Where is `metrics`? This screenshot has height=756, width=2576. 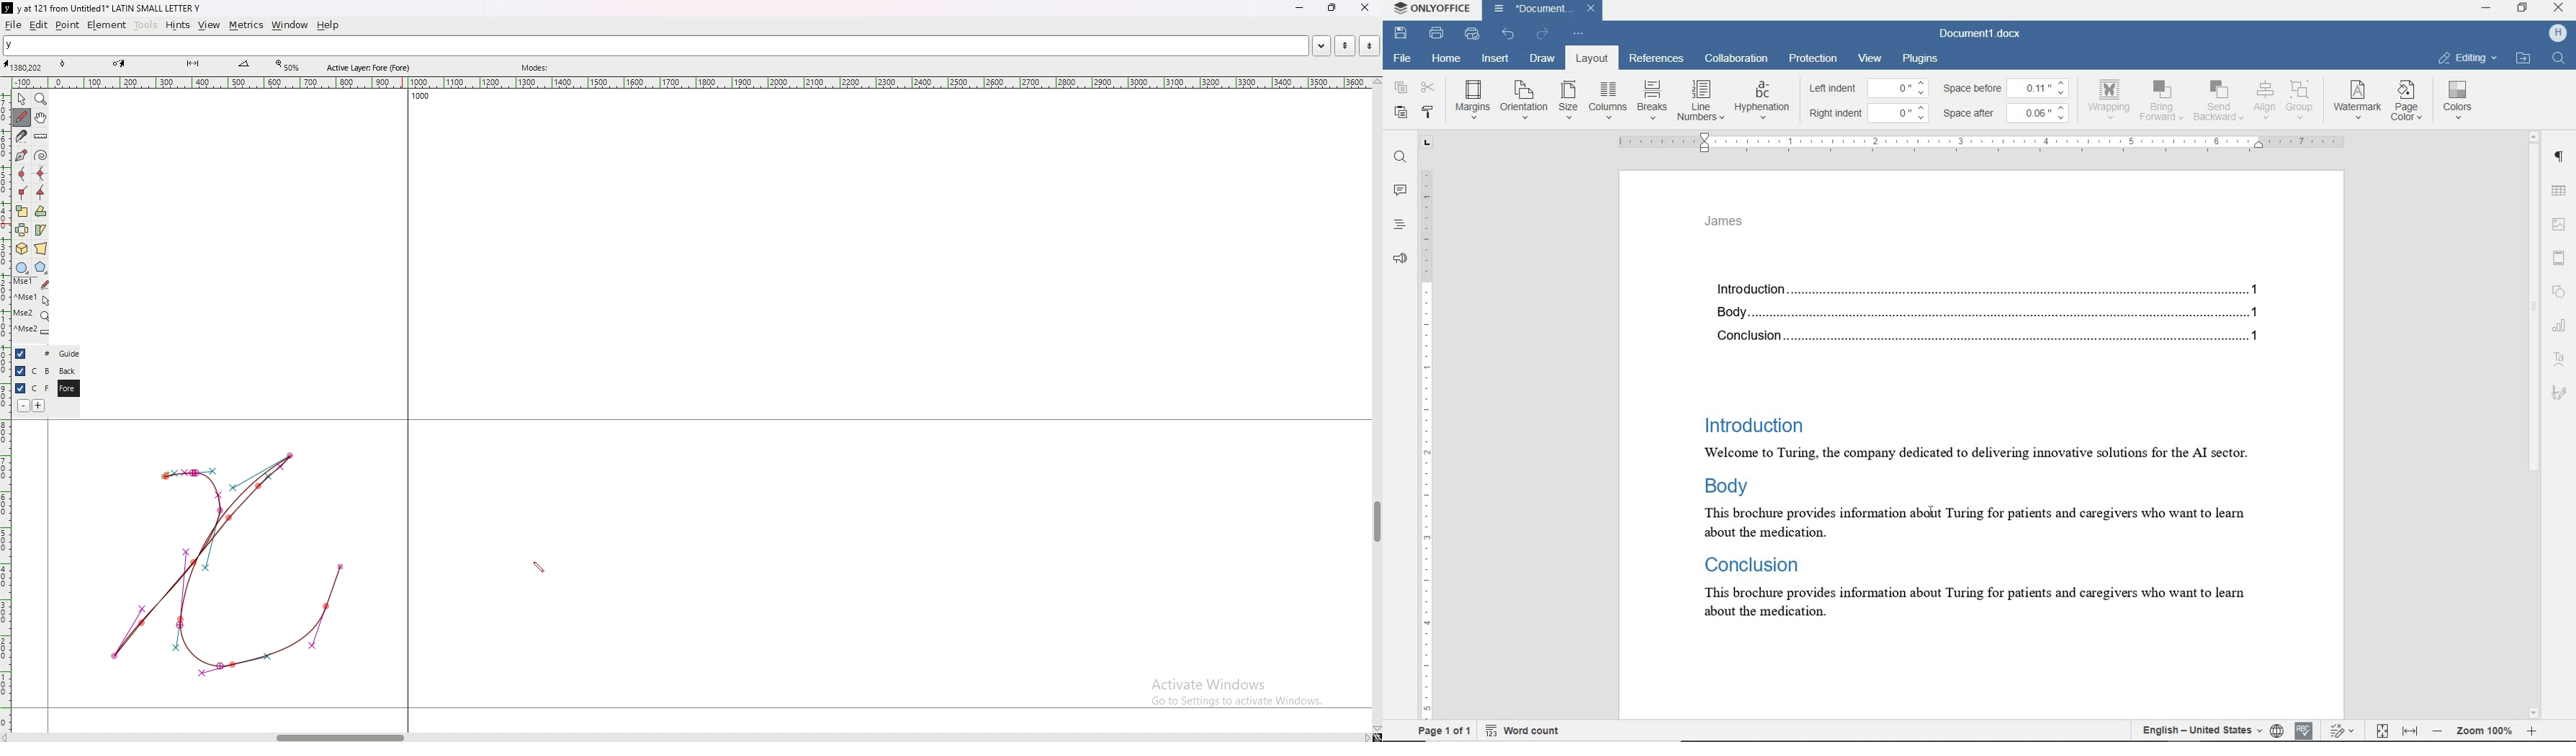 metrics is located at coordinates (246, 25).